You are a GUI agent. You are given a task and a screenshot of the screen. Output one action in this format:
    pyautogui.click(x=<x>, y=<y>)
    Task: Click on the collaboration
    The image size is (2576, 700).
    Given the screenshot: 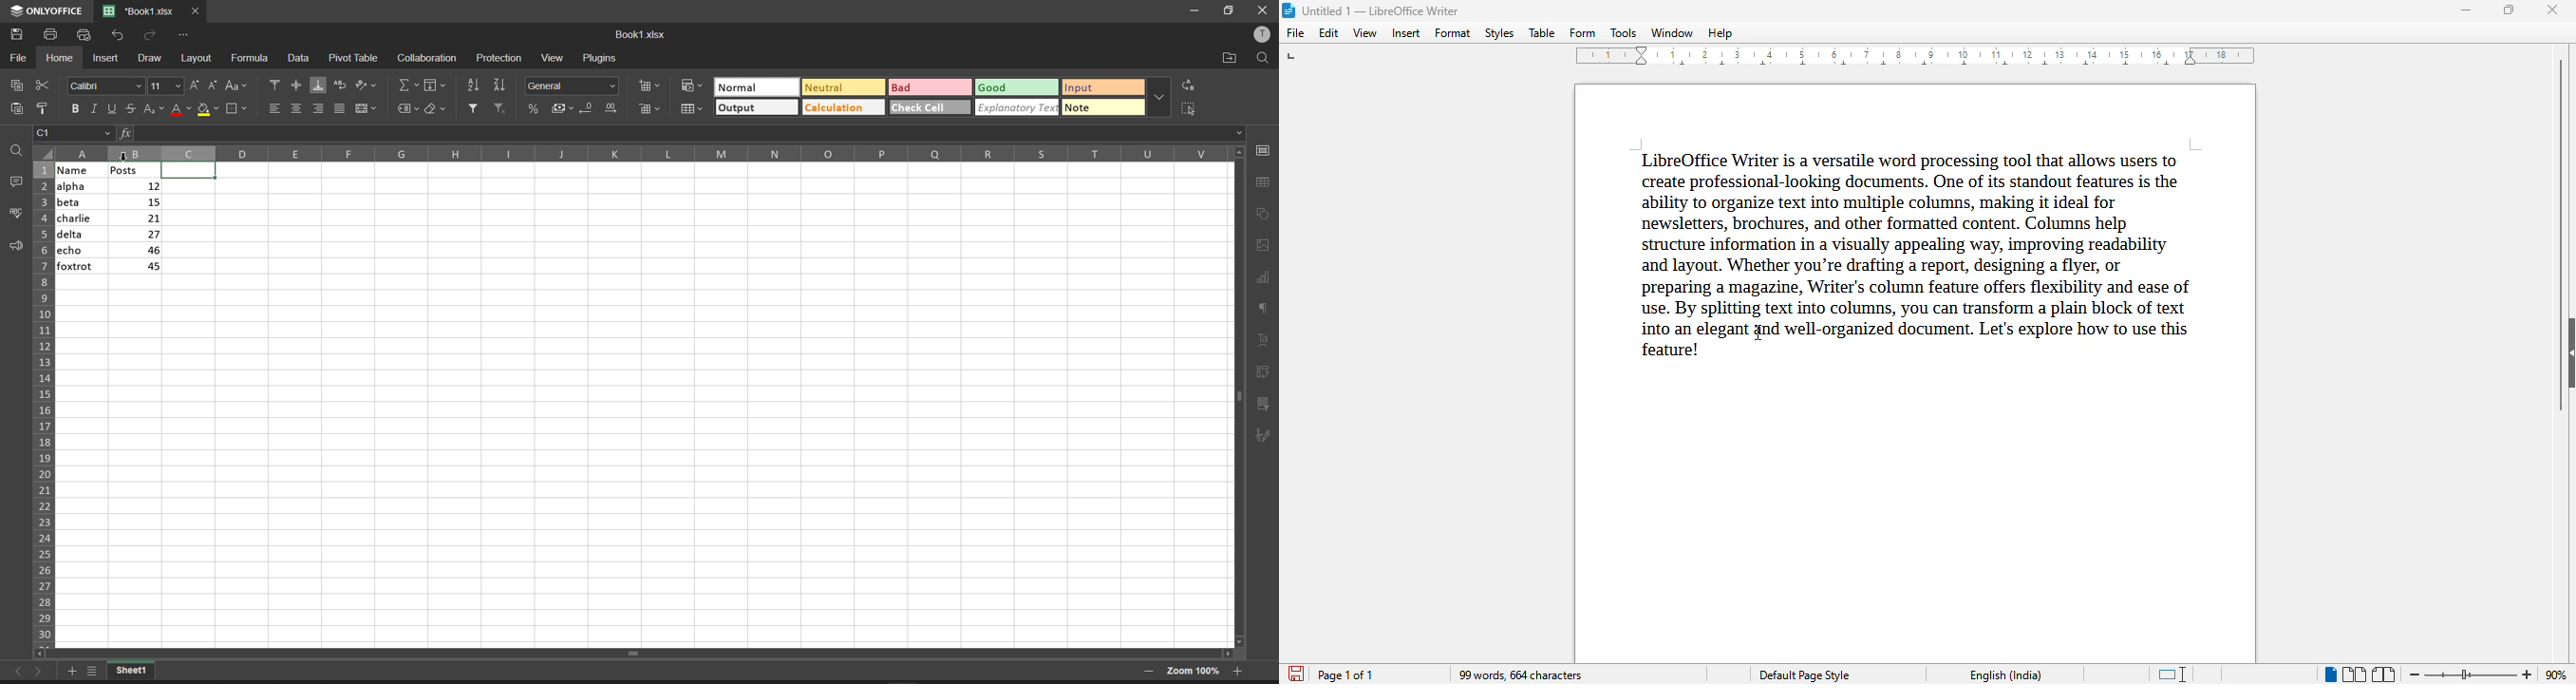 What is the action you would take?
    pyautogui.click(x=428, y=58)
    